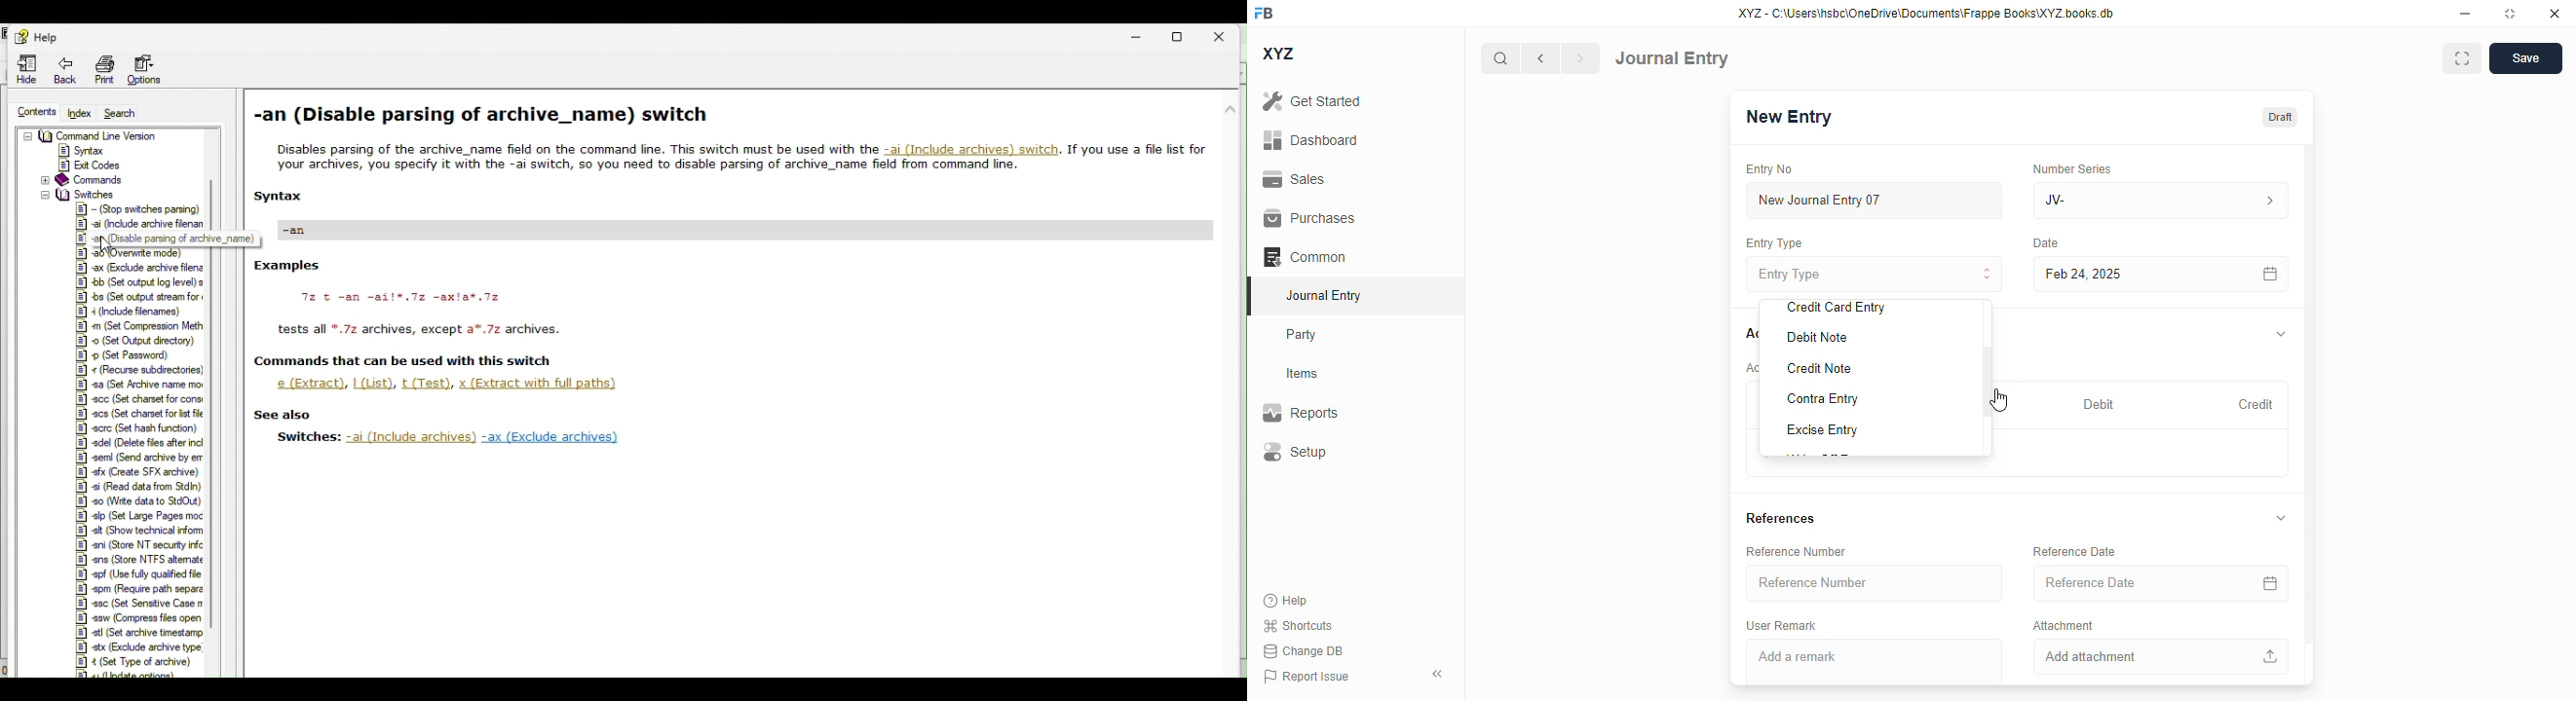 The width and height of the screenshot is (2576, 728). I want to click on journal entry, so click(1325, 295).